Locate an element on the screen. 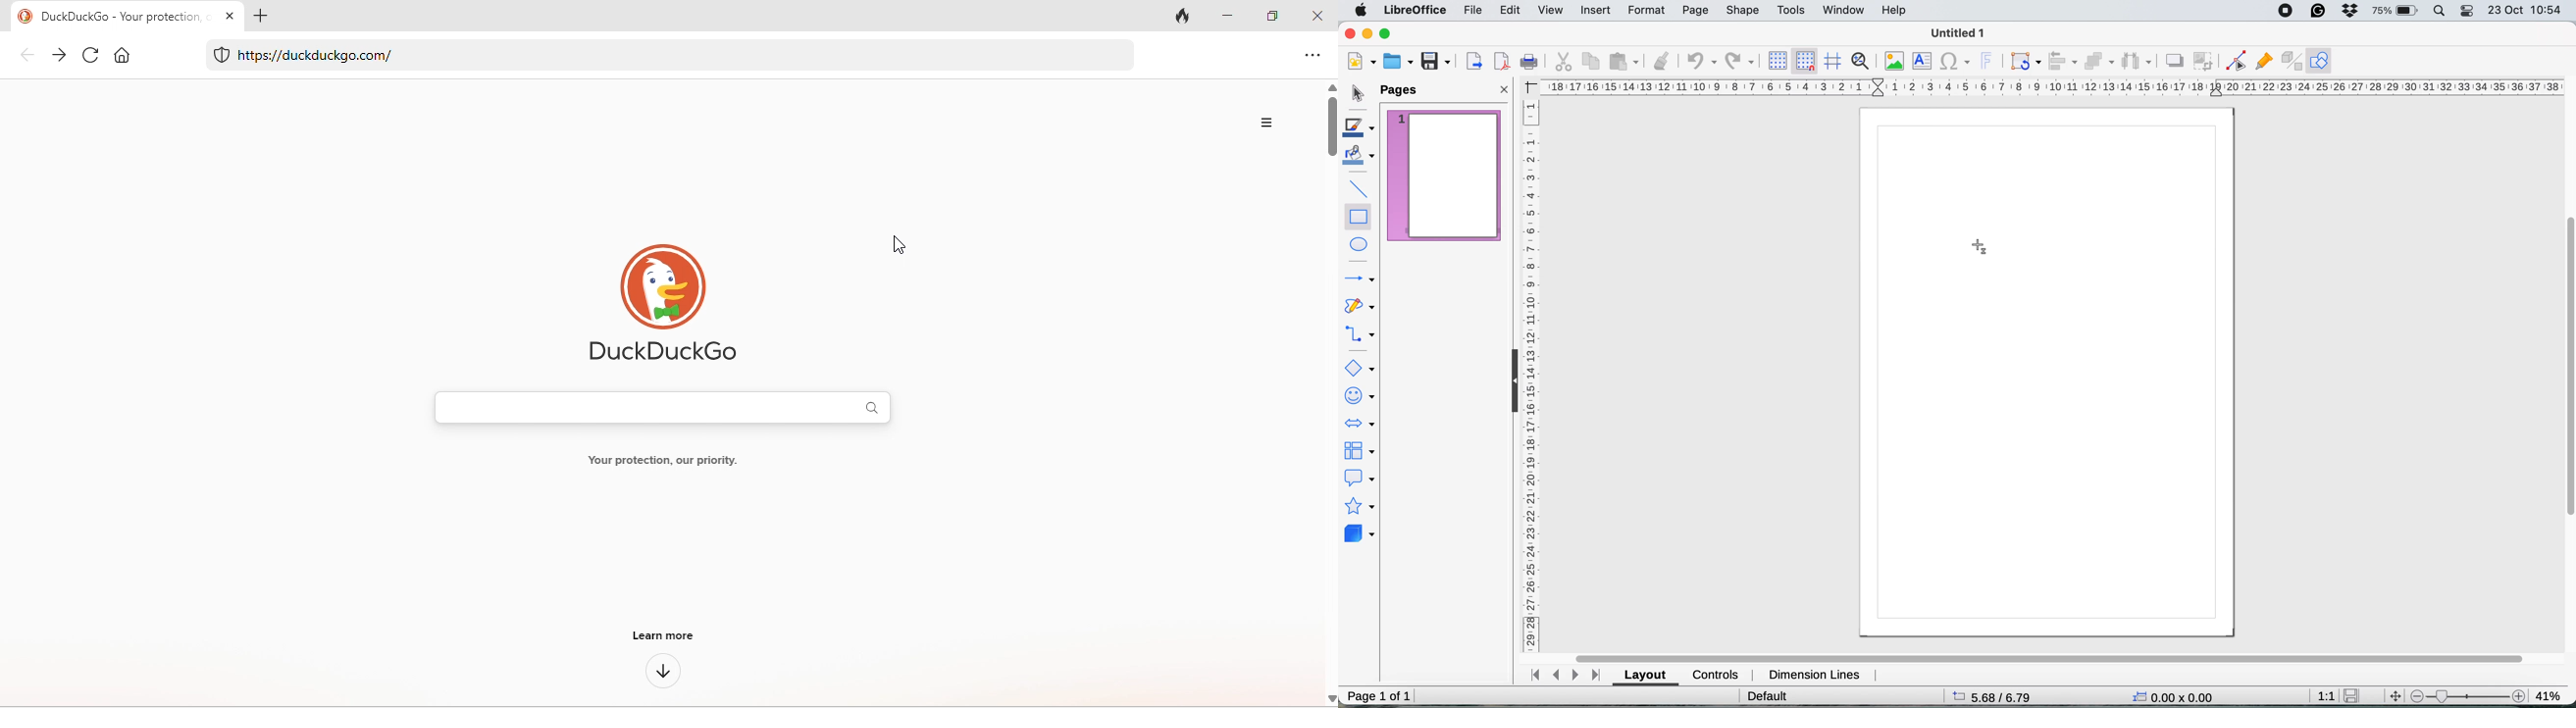 Image resolution: width=2576 pixels, height=728 pixels. flowchart is located at coordinates (1359, 451).